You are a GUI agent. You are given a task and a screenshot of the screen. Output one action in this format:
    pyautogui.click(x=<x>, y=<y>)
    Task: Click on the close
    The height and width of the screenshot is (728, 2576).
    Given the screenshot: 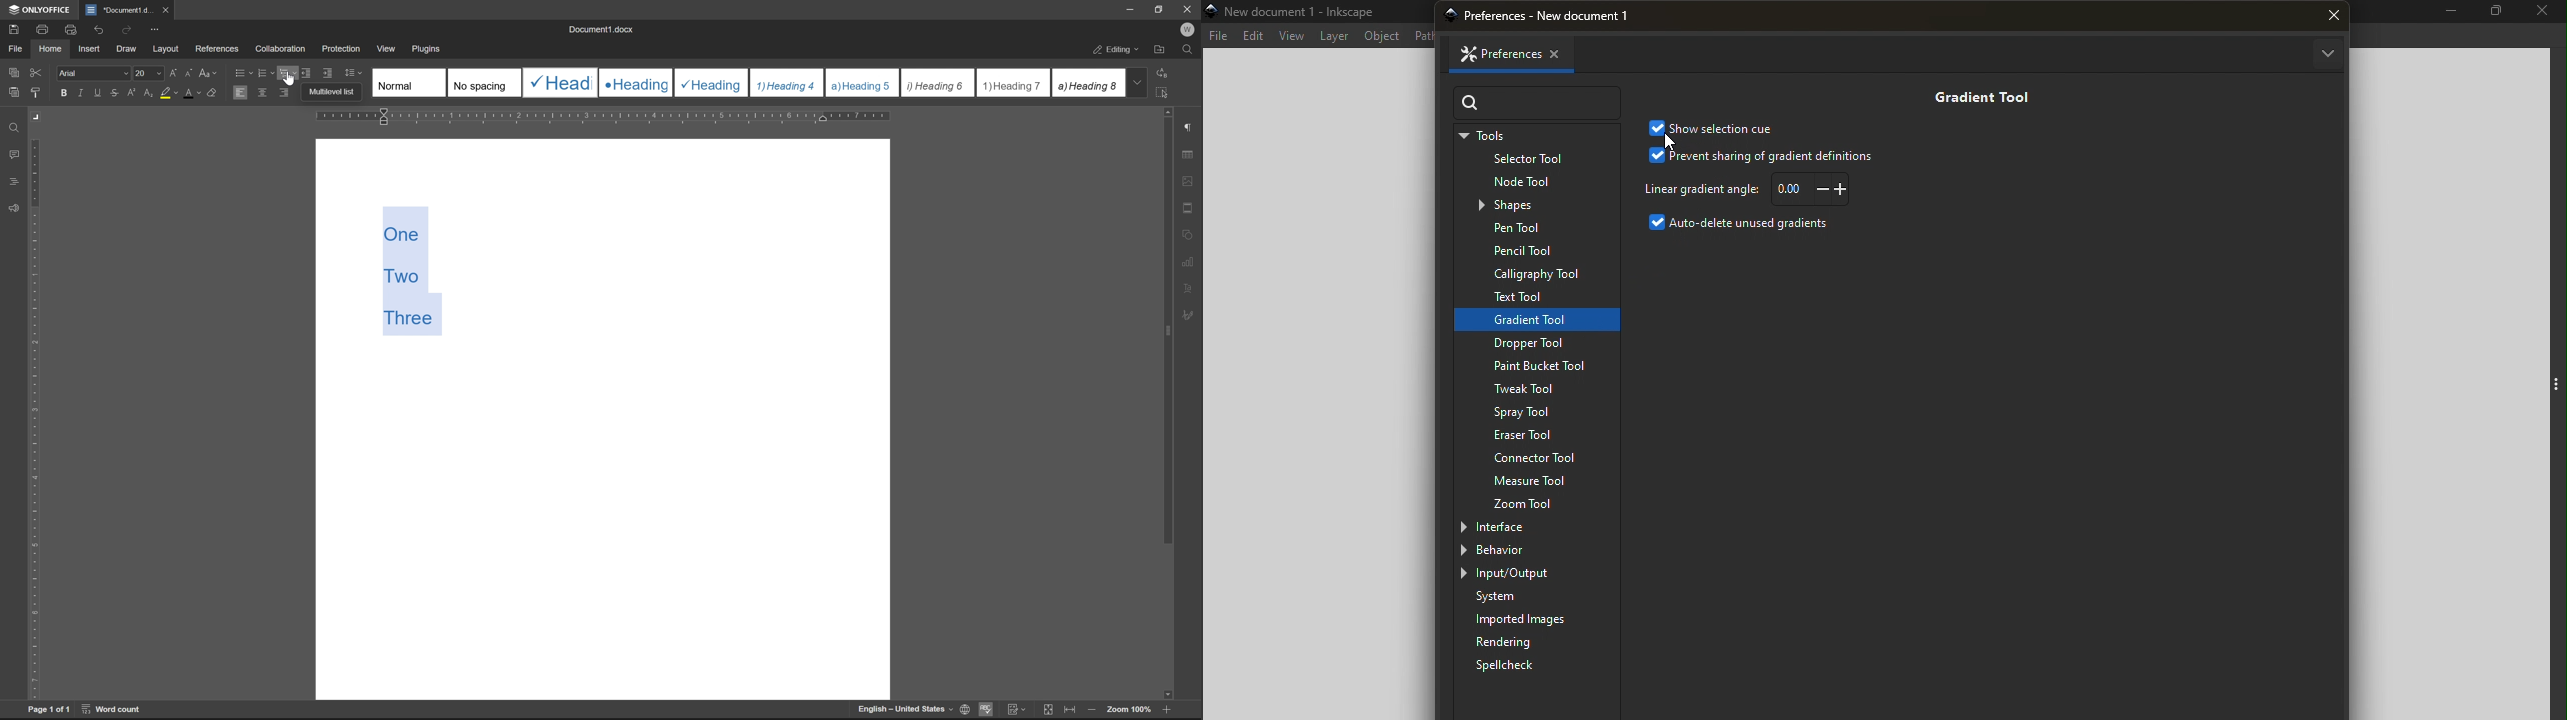 What is the action you would take?
    pyautogui.click(x=2334, y=16)
    